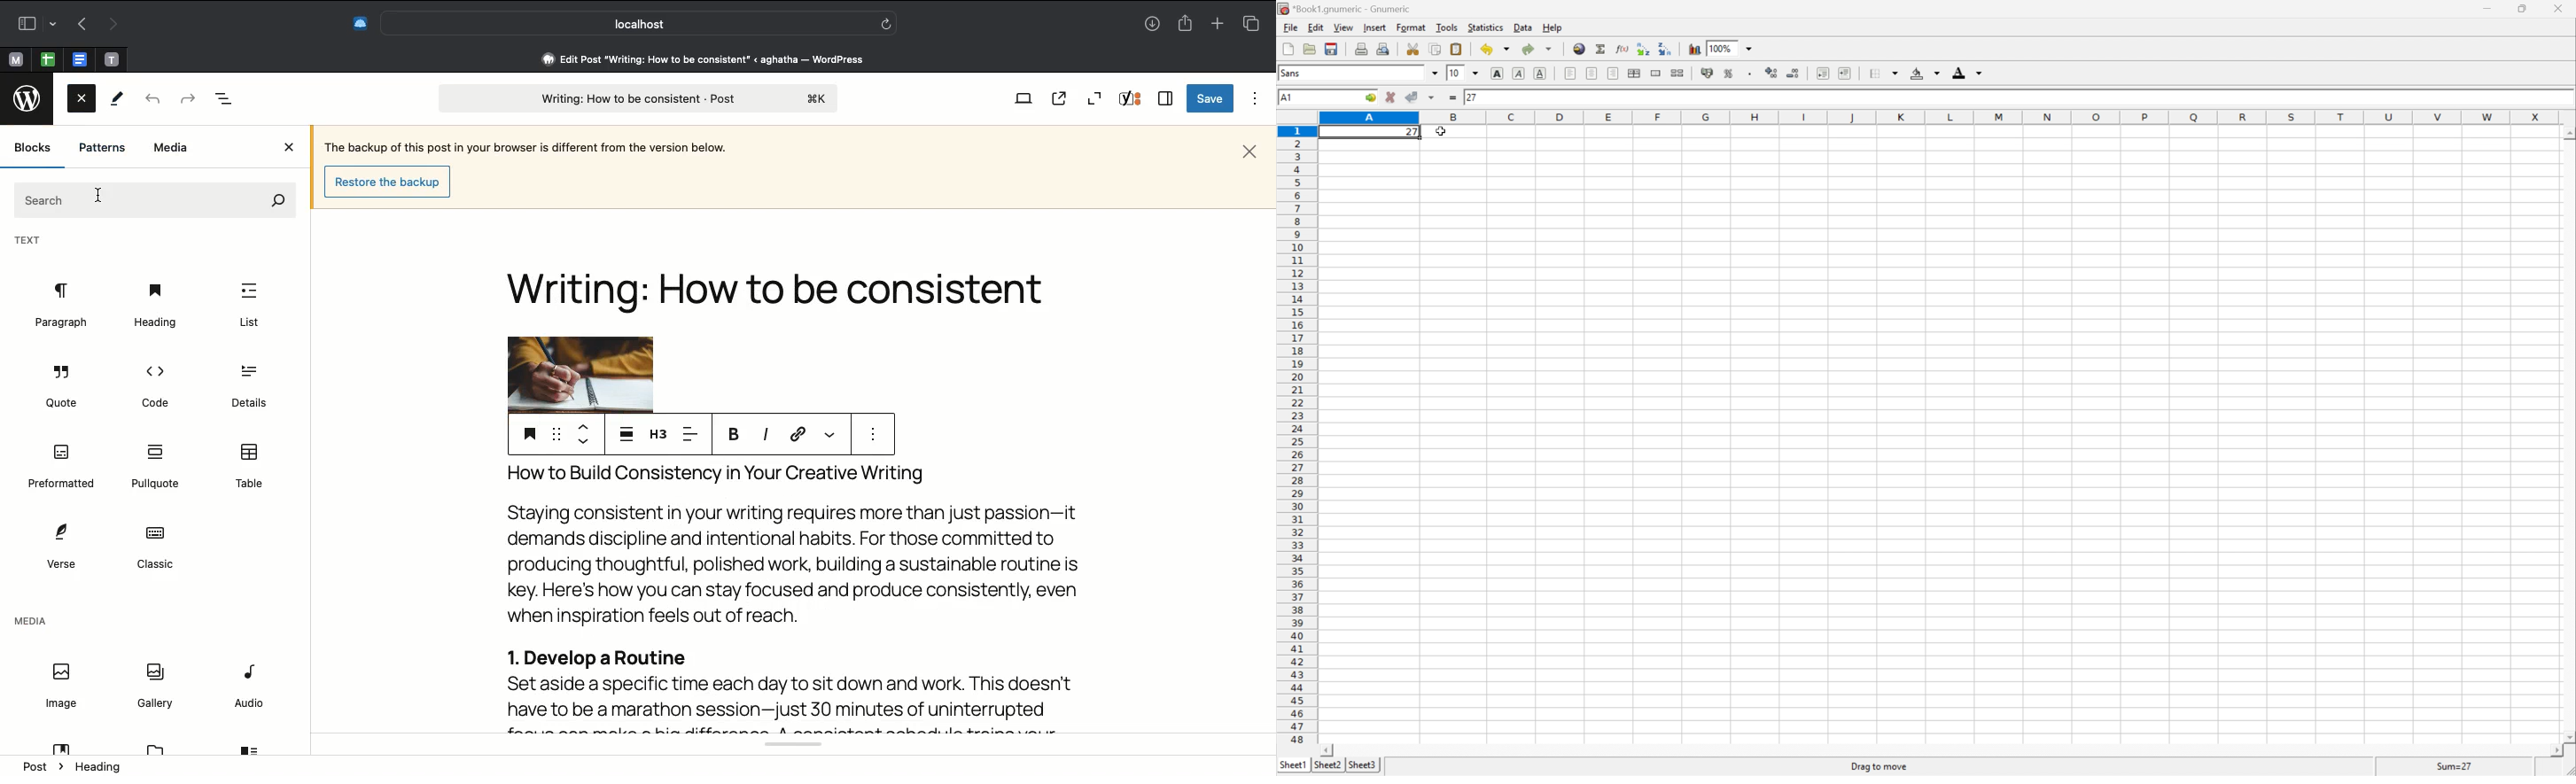  I want to click on Blocks, so click(34, 147).